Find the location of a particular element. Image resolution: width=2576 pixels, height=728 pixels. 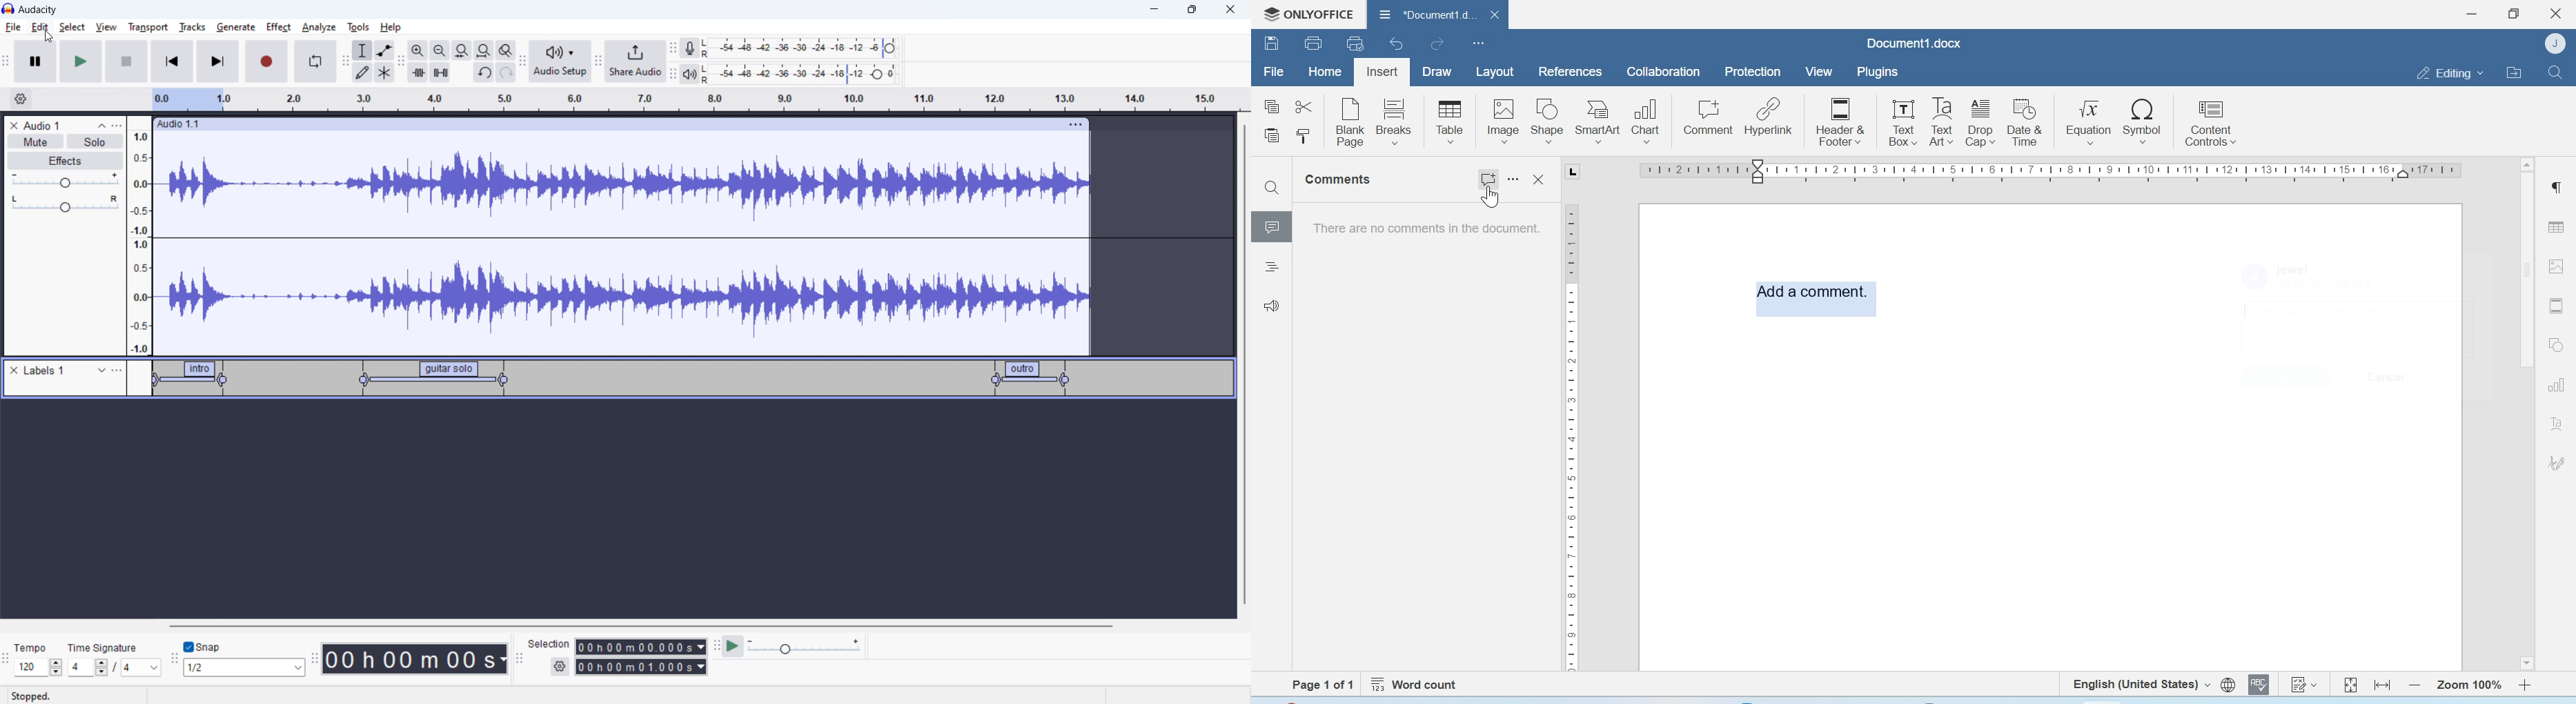

undo is located at coordinates (484, 74).